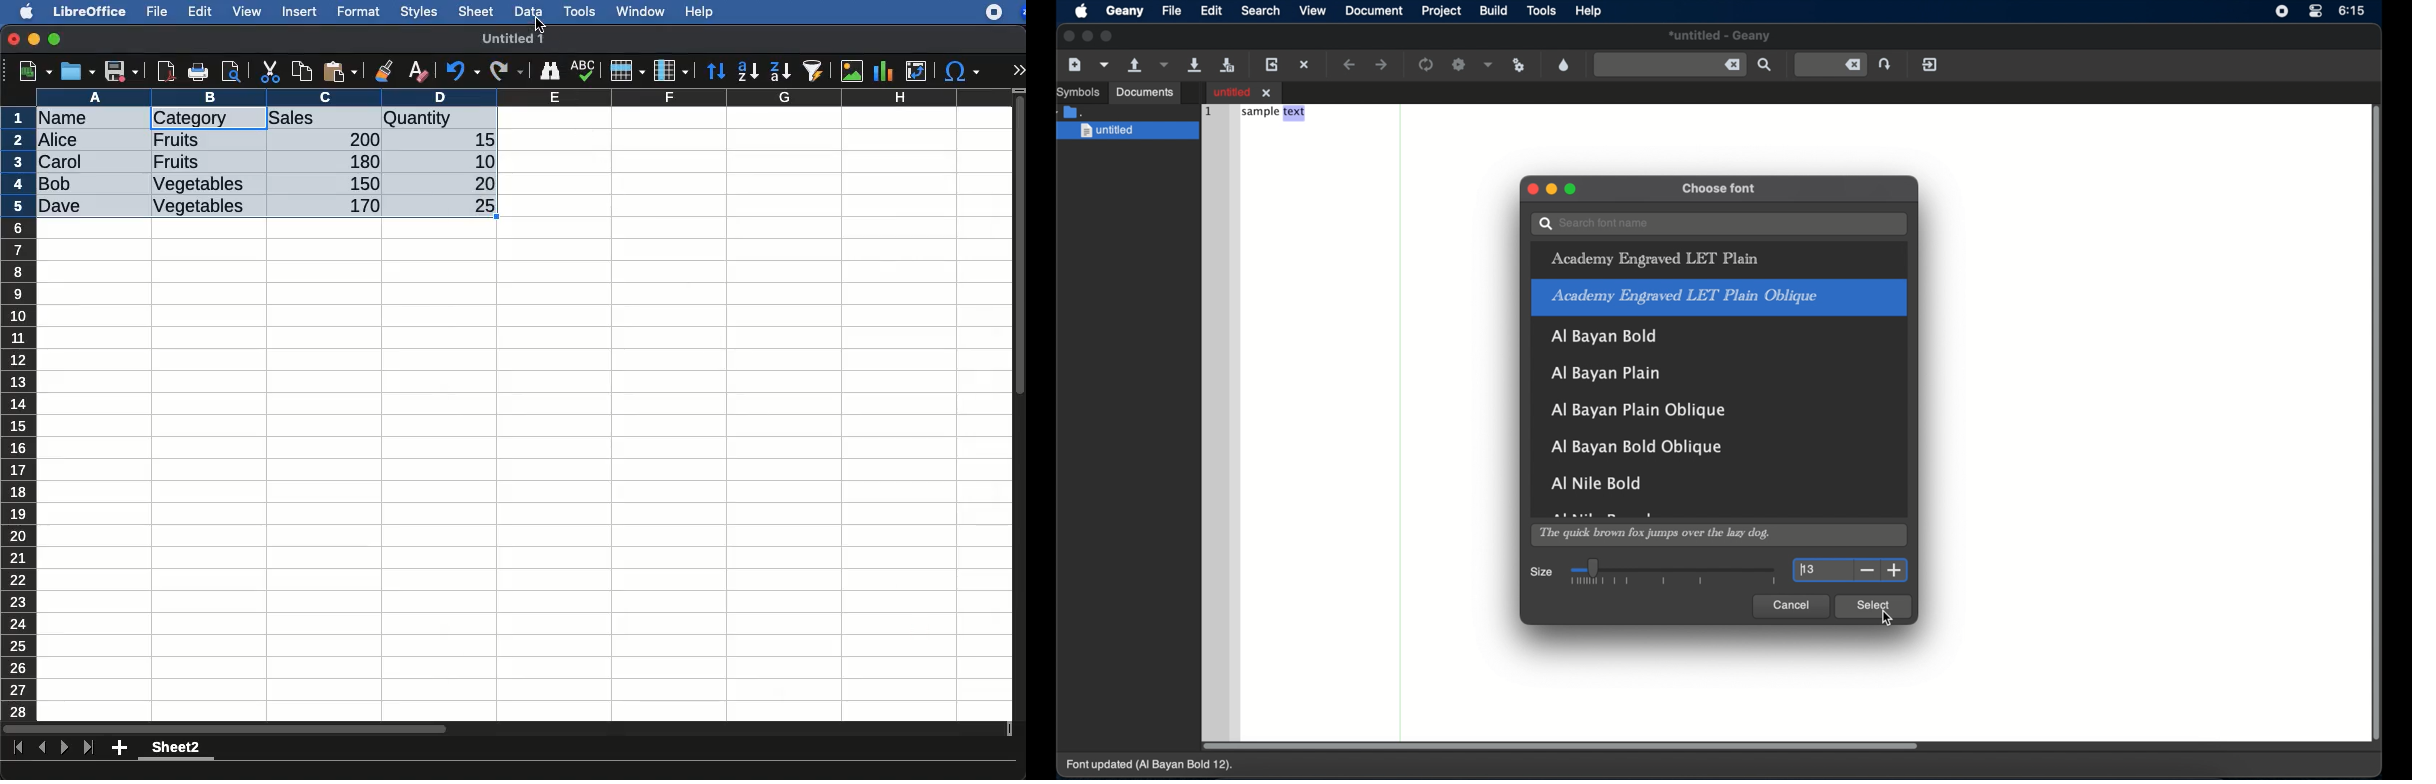  Describe the element at coordinates (200, 185) in the screenshot. I see `Vegetables` at that location.